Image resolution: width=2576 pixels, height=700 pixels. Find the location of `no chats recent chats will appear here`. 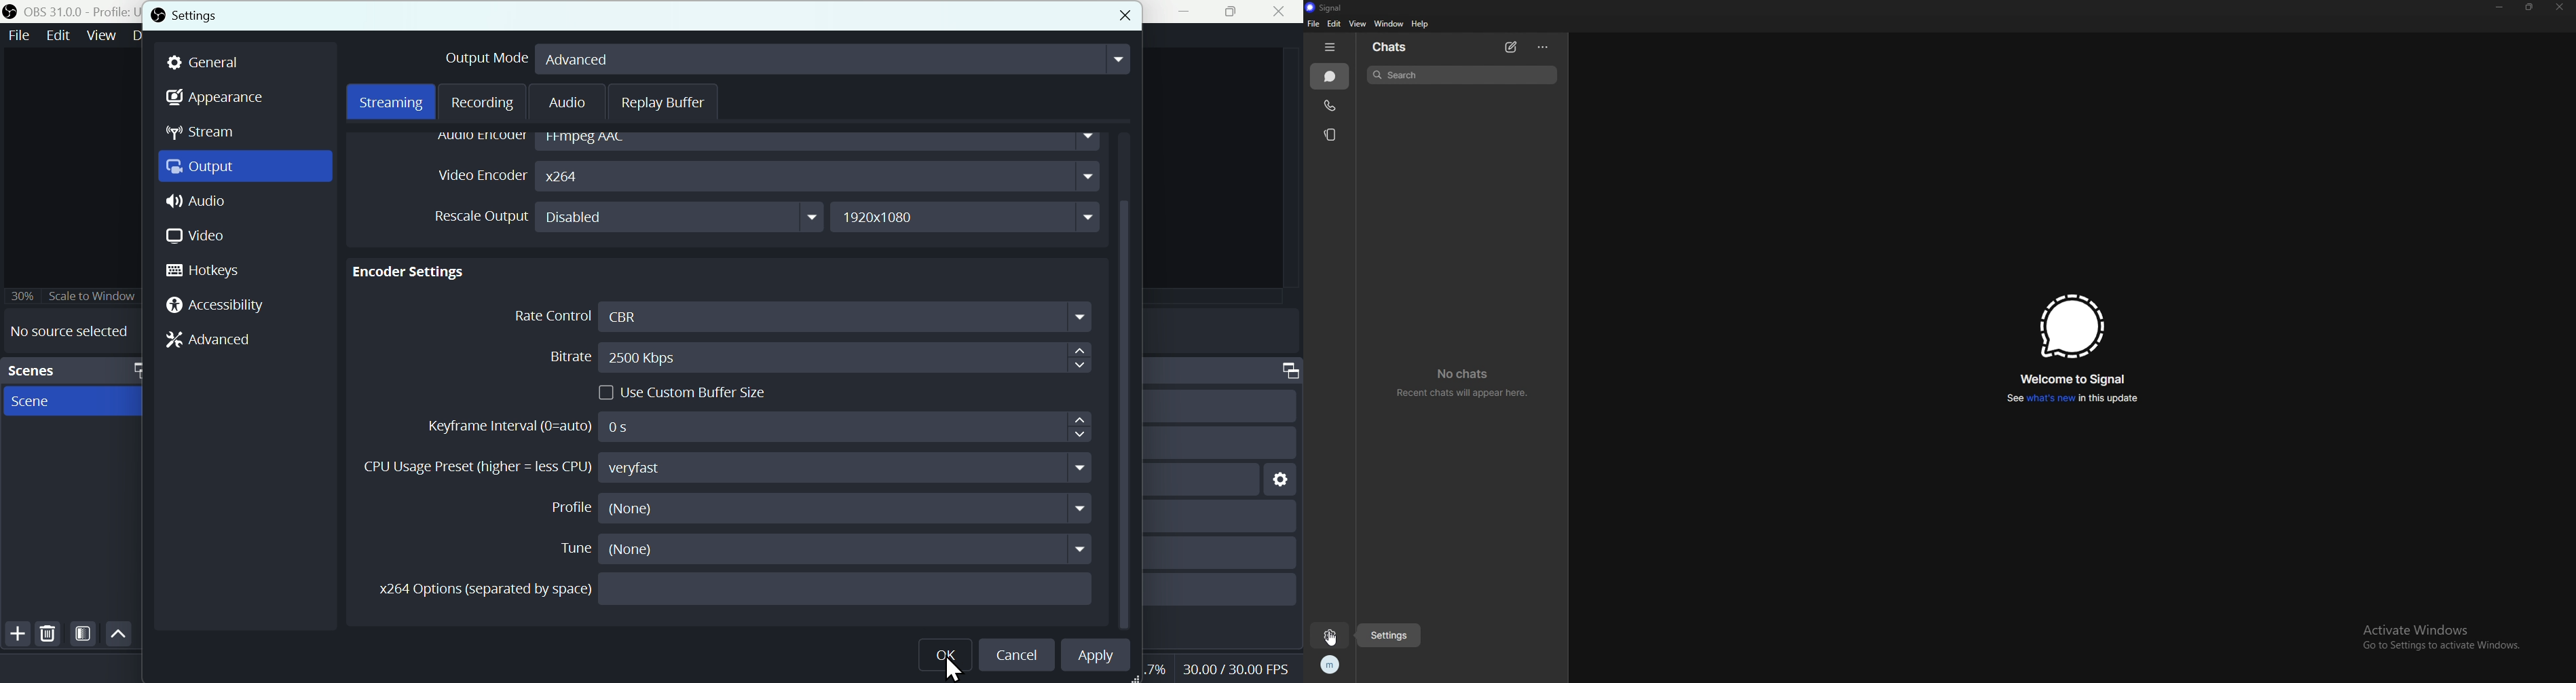

no chats recent chats will appear here is located at coordinates (1467, 385).